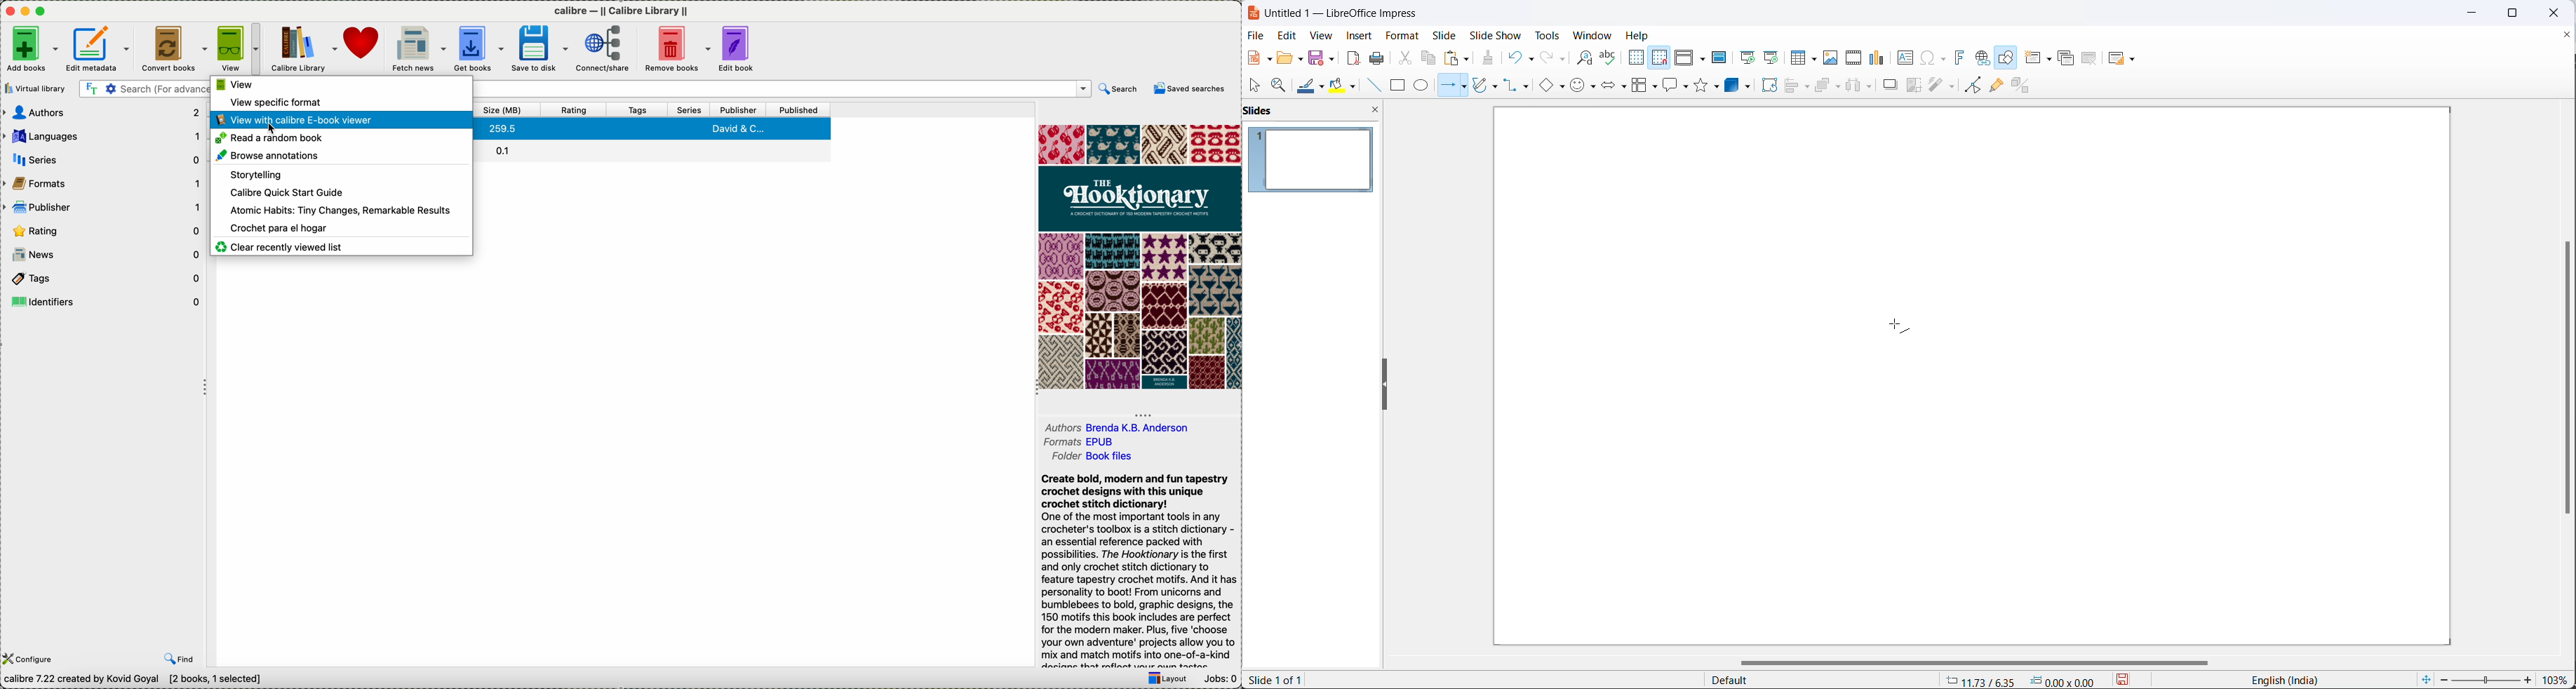 The width and height of the screenshot is (2576, 700). Describe the element at coordinates (539, 48) in the screenshot. I see `save to disk` at that location.